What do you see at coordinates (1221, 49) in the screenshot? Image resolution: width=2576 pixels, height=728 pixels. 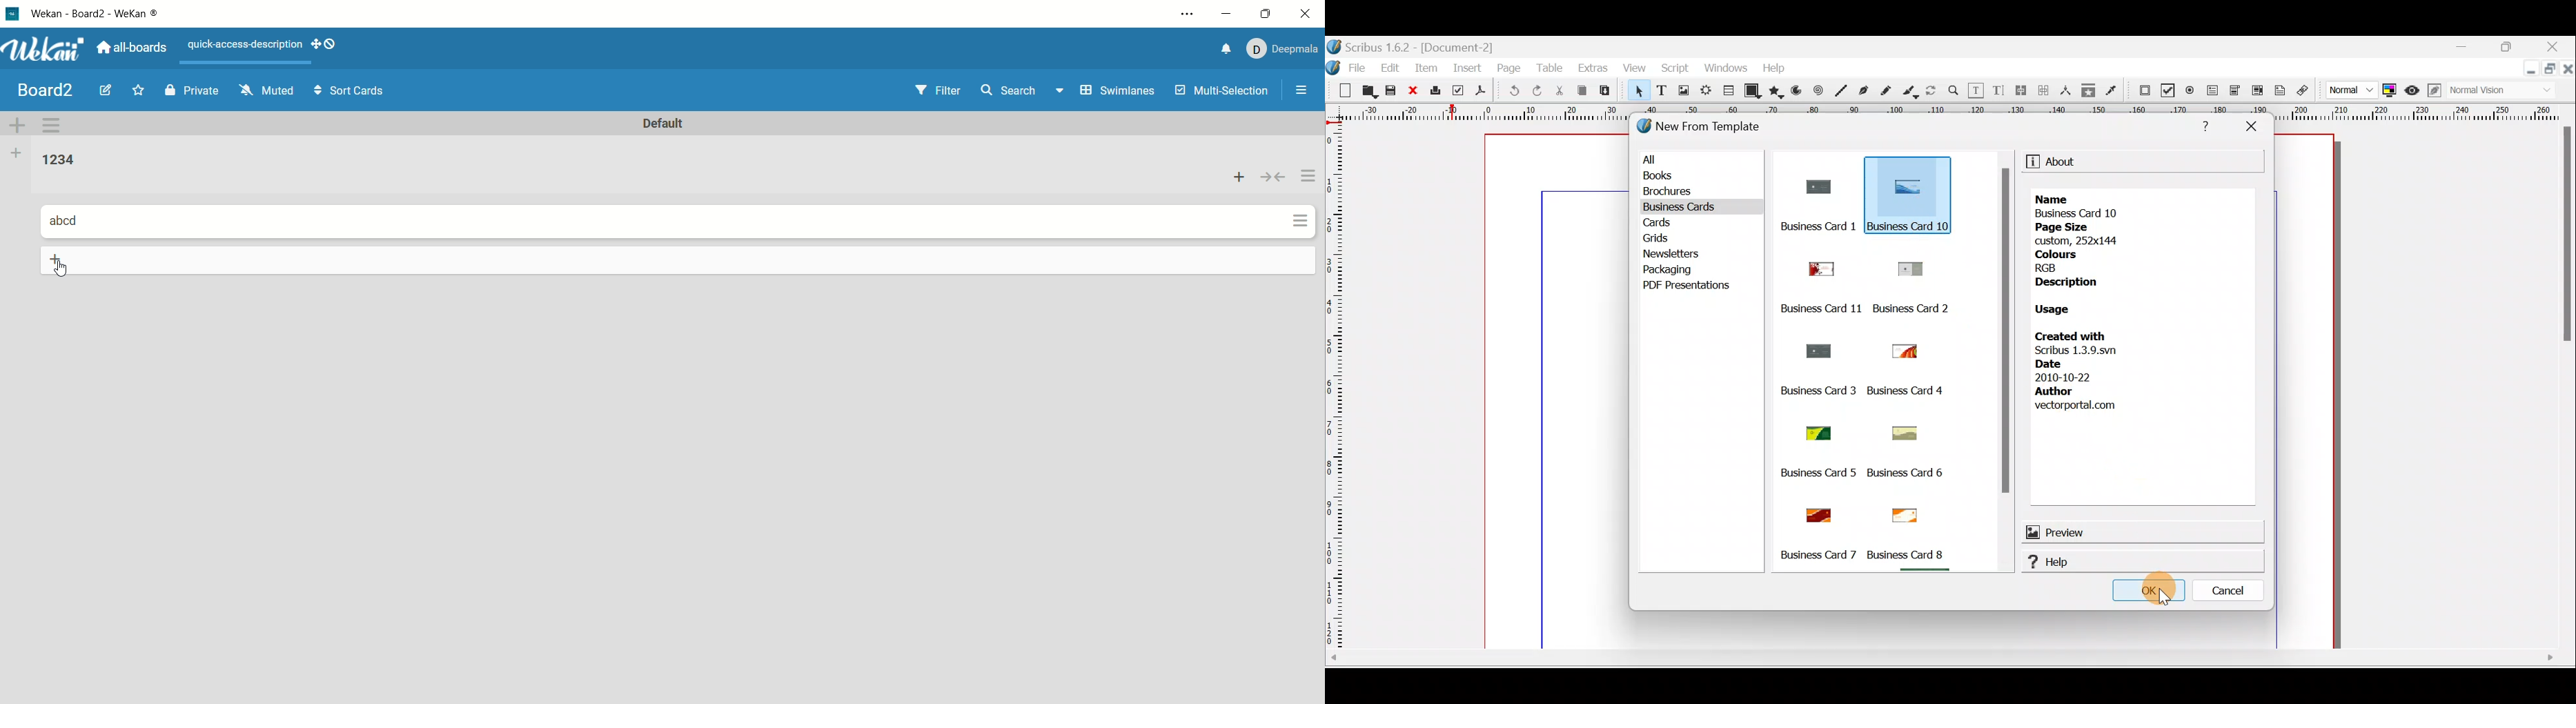 I see `notification` at bounding box center [1221, 49].